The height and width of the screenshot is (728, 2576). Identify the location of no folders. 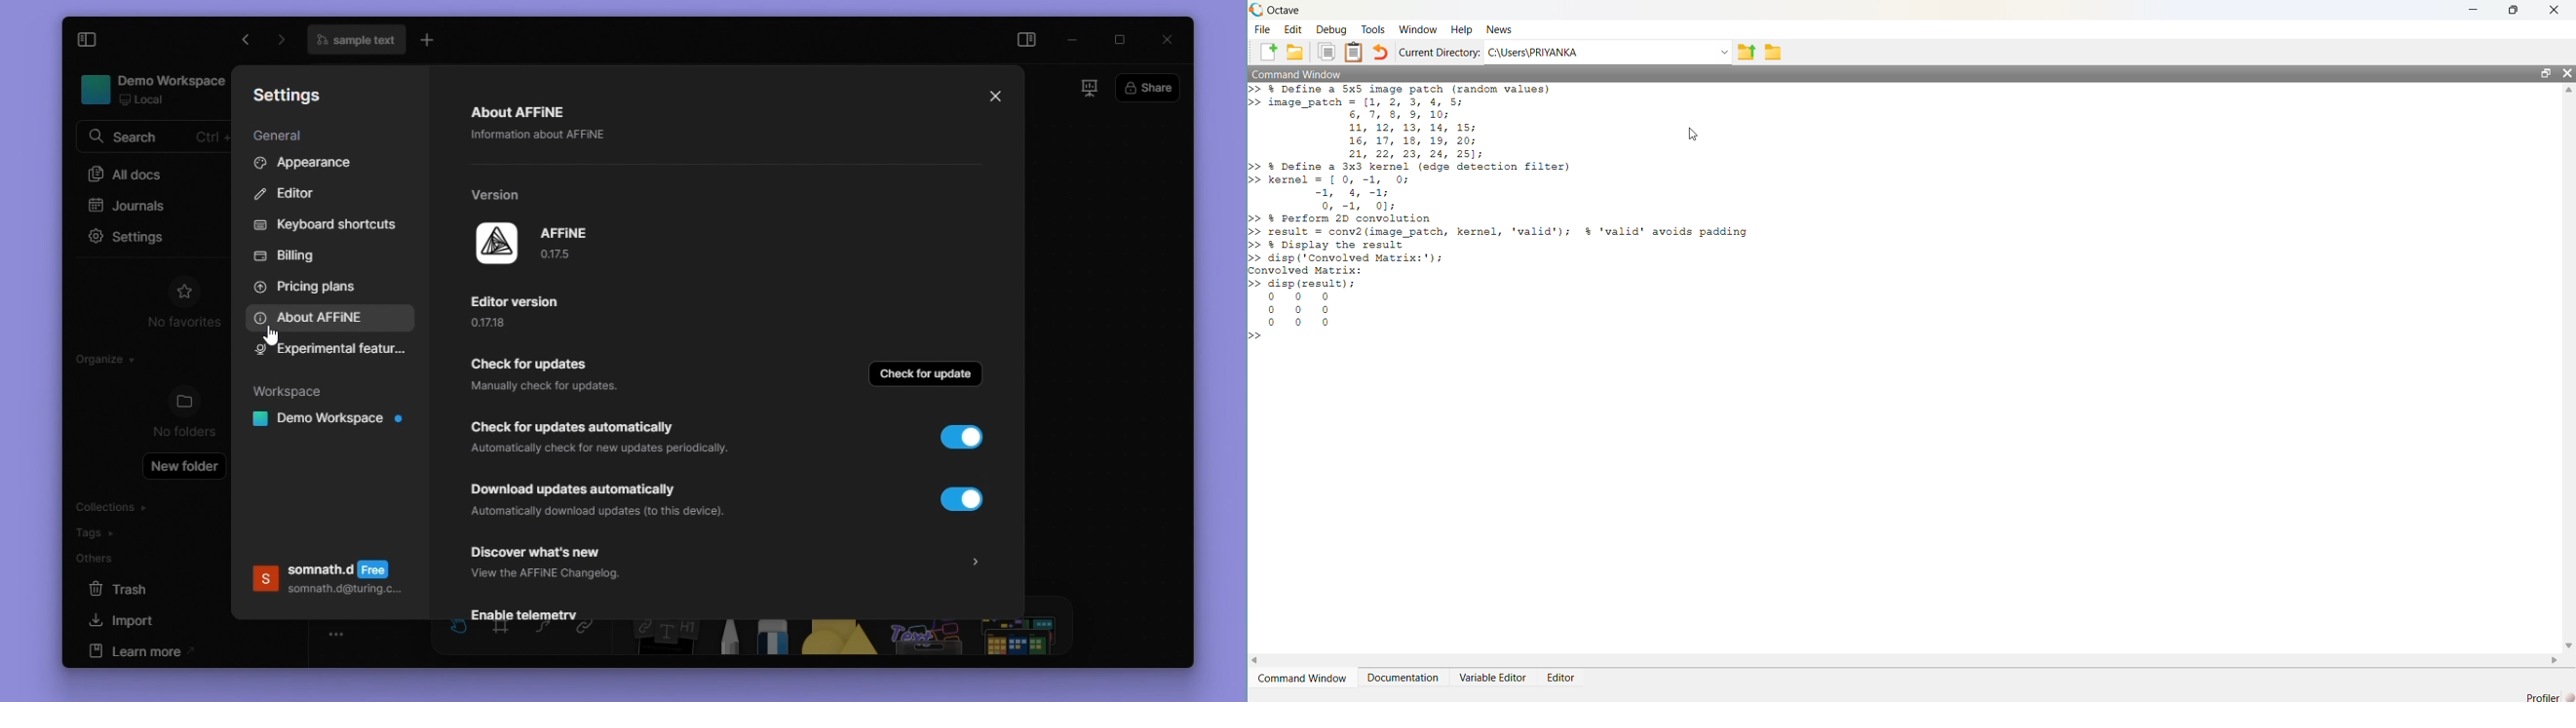
(185, 433).